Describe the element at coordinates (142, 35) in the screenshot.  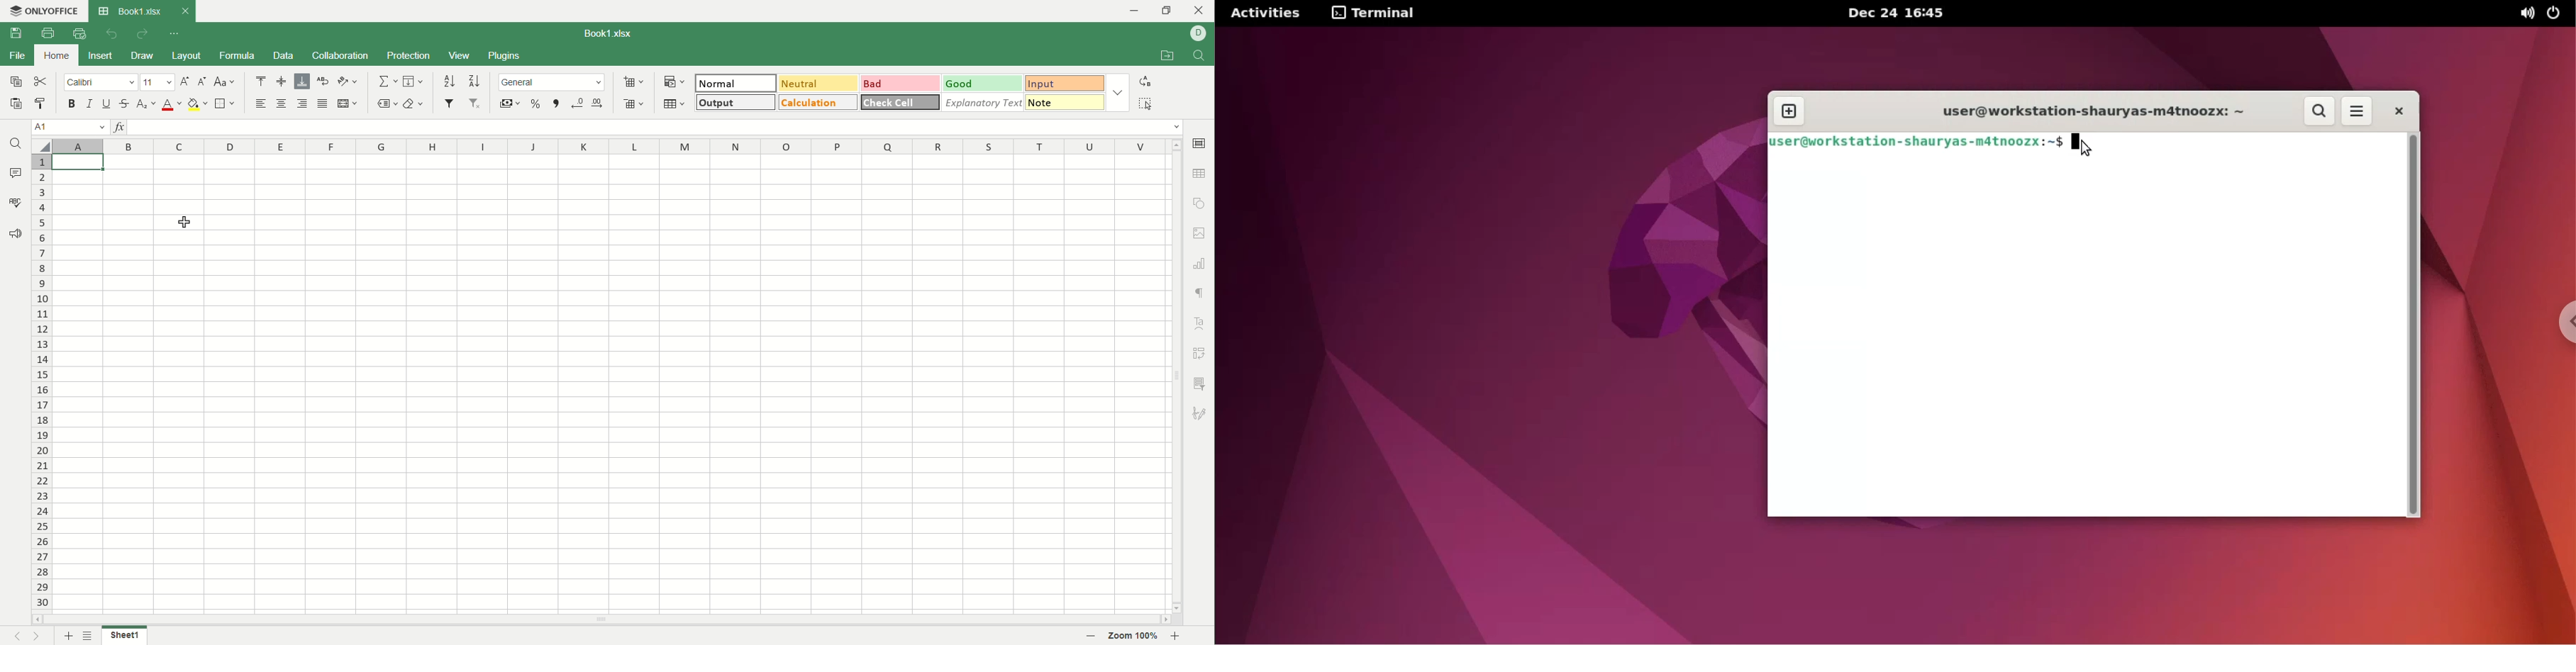
I see `redo` at that location.